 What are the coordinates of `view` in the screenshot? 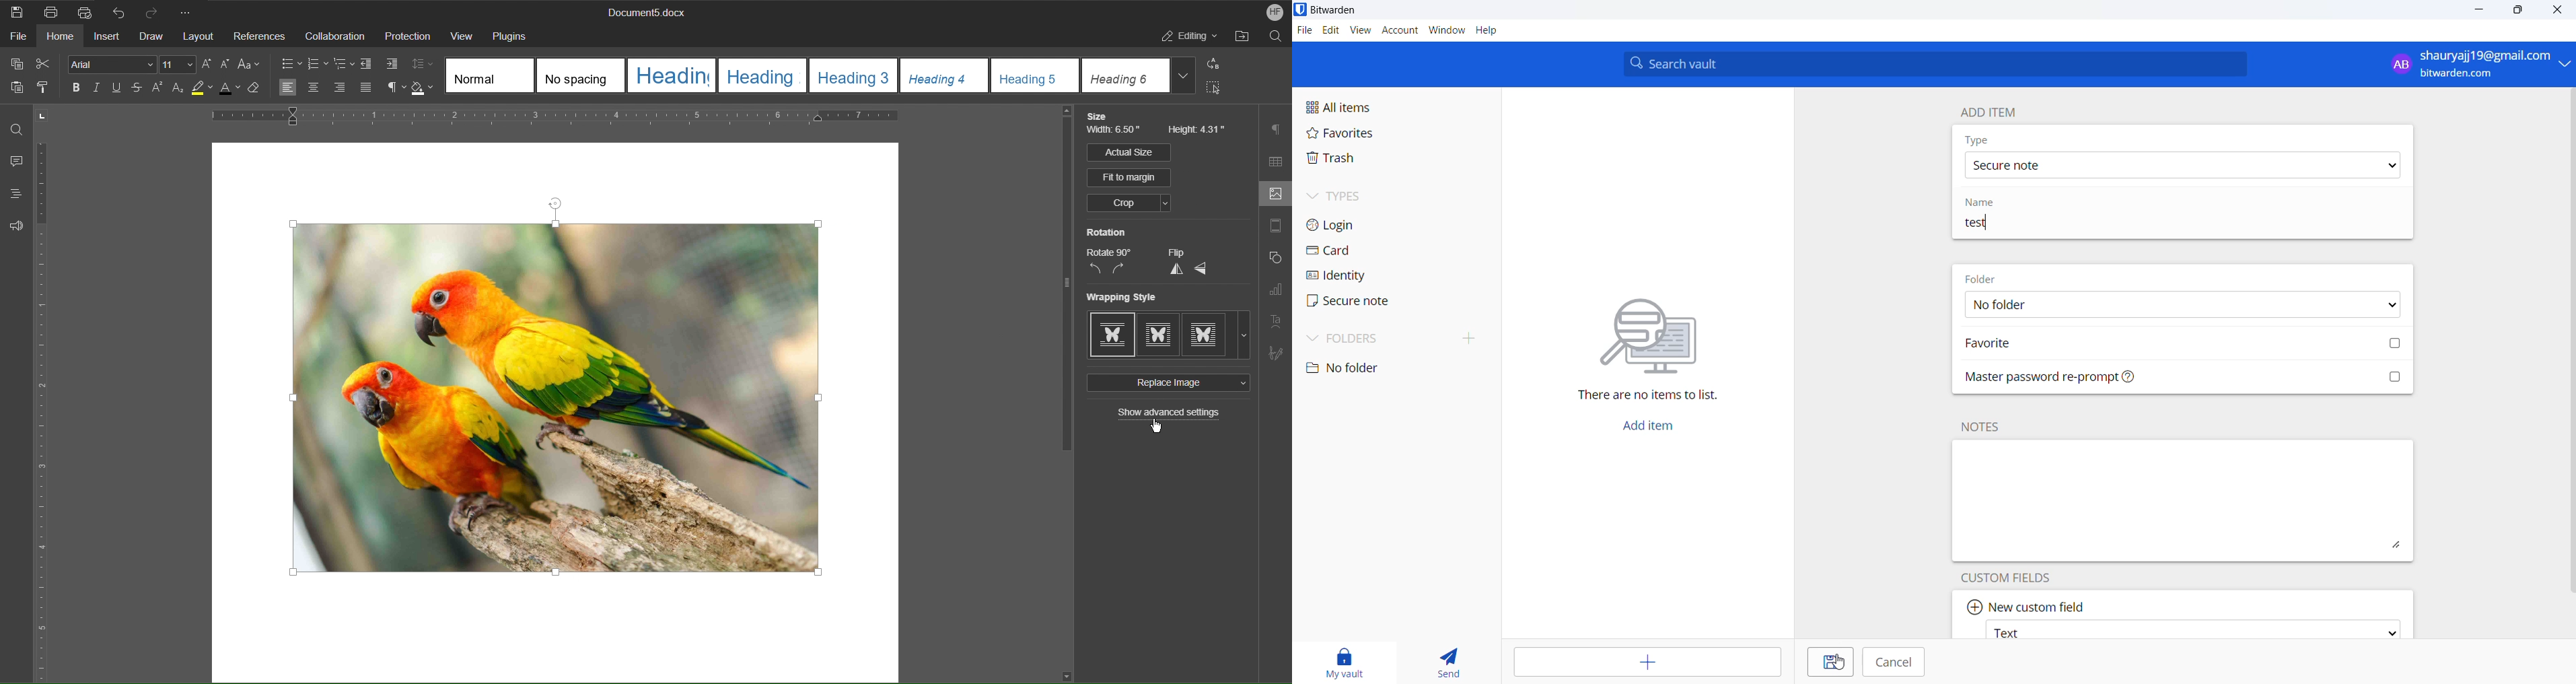 It's located at (1362, 30).